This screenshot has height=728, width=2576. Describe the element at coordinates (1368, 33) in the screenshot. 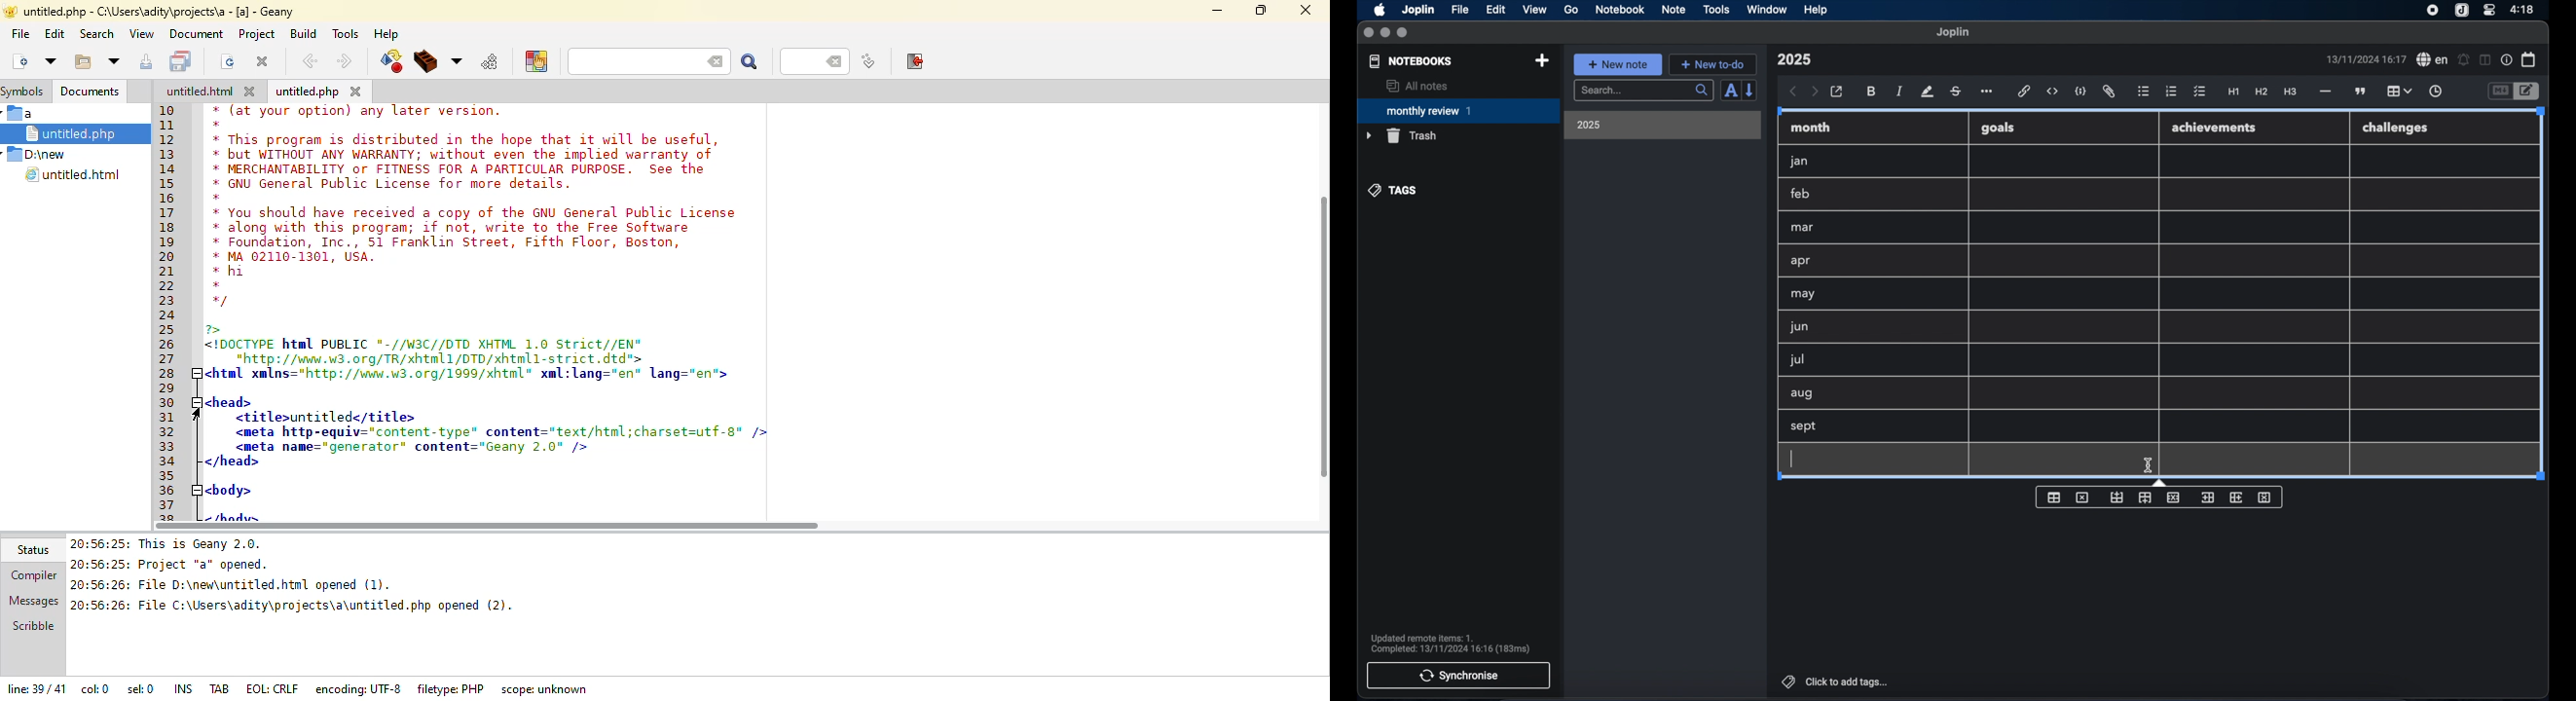

I see `close` at that location.